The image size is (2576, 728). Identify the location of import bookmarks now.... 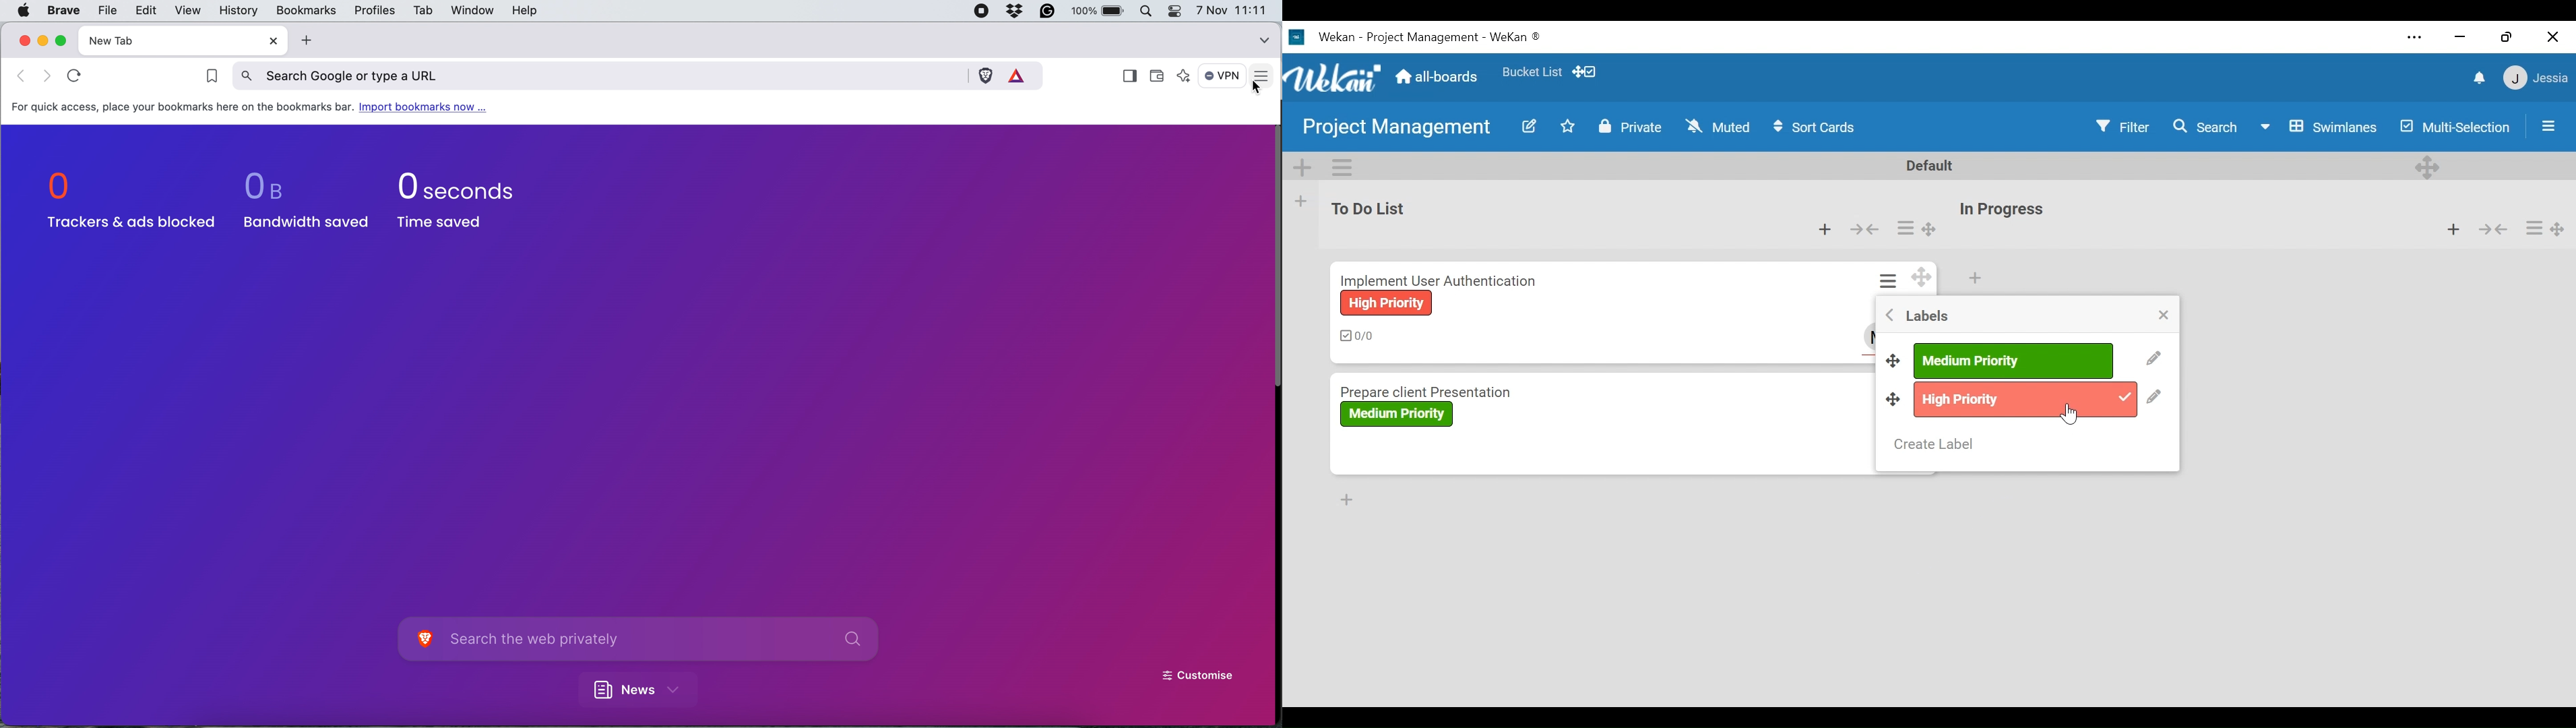
(430, 109).